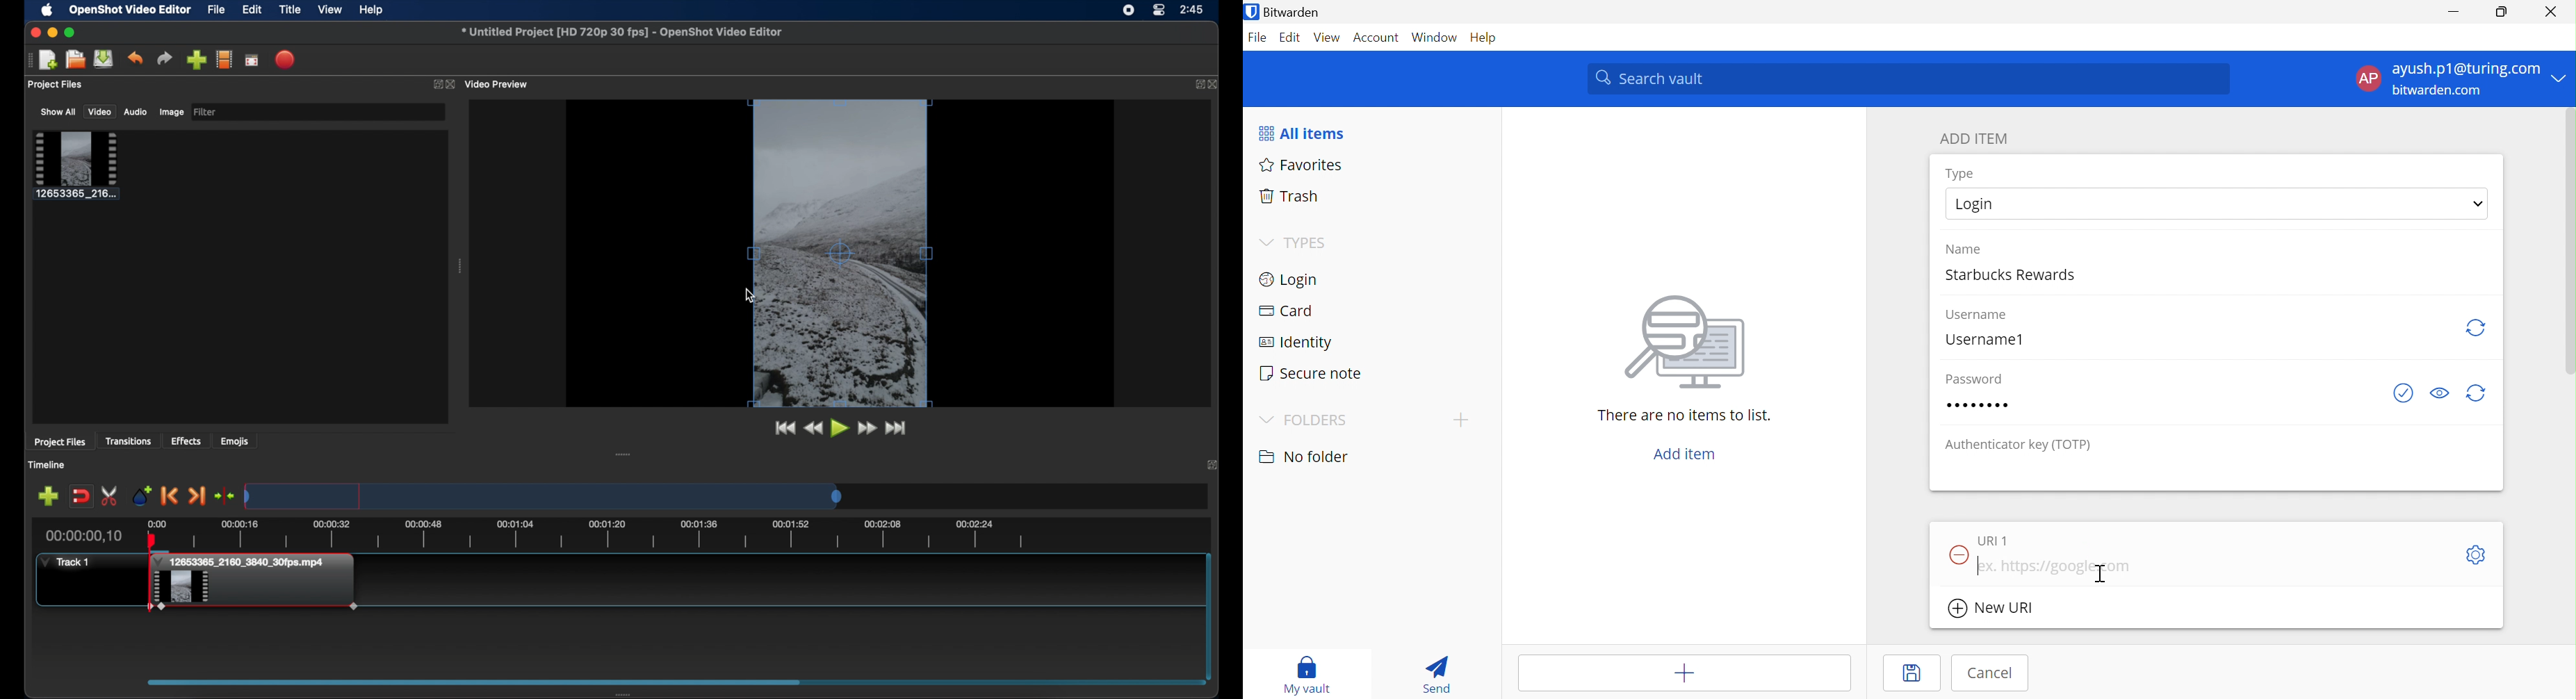 The width and height of the screenshot is (2576, 700). Describe the element at coordinates (34, 33) in the screenshot. I see `close` at that location.